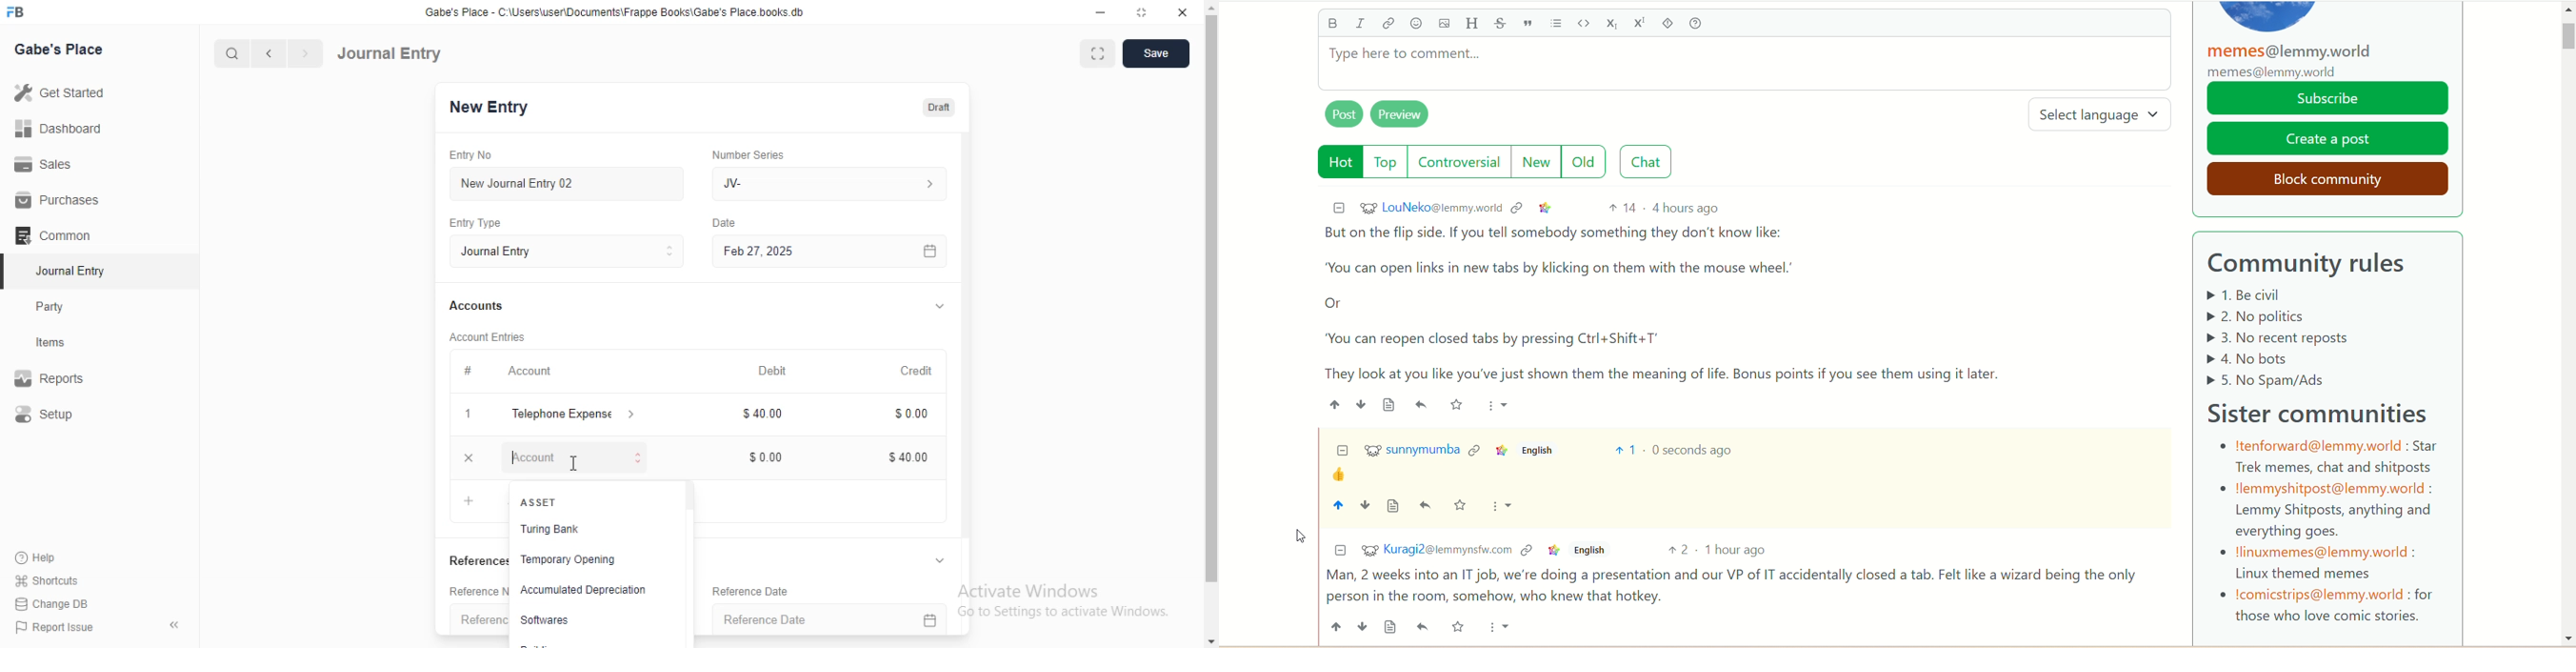  Describe the element at coordinates (942, 559) in the screenshot. I see `Hide` at that location.